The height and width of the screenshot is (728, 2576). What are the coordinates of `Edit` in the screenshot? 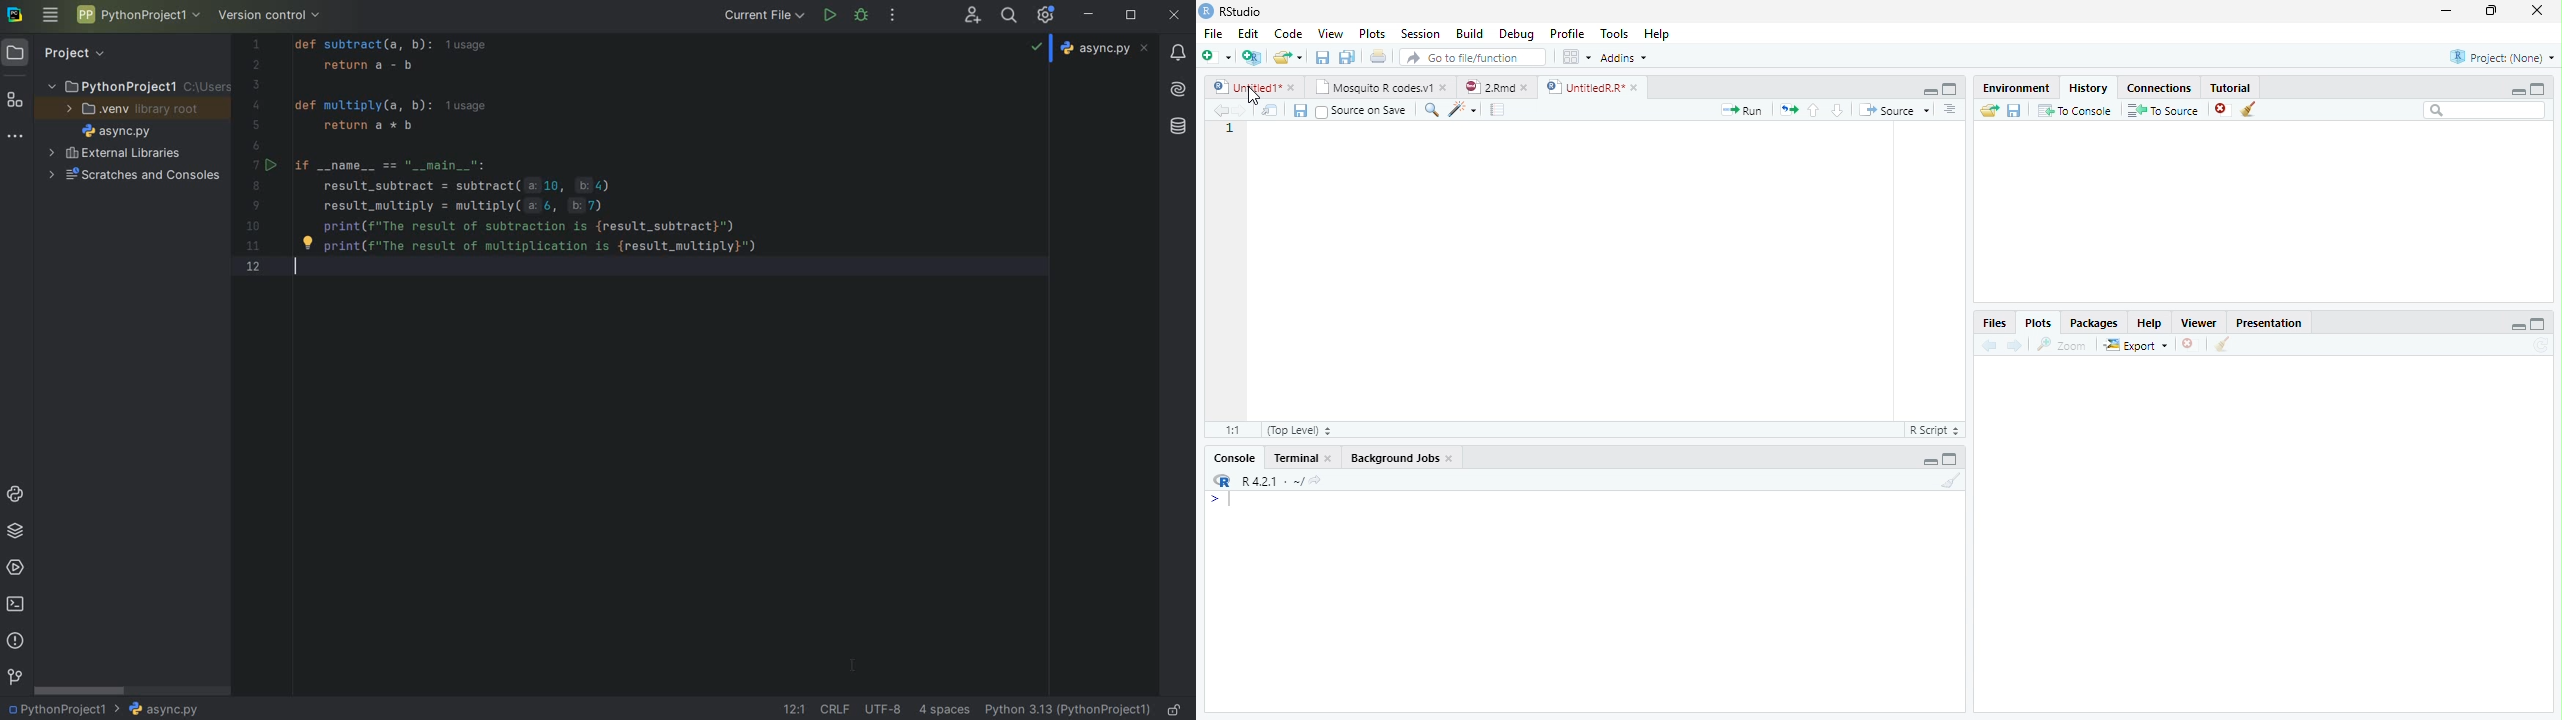 It's located at (1247, 33).